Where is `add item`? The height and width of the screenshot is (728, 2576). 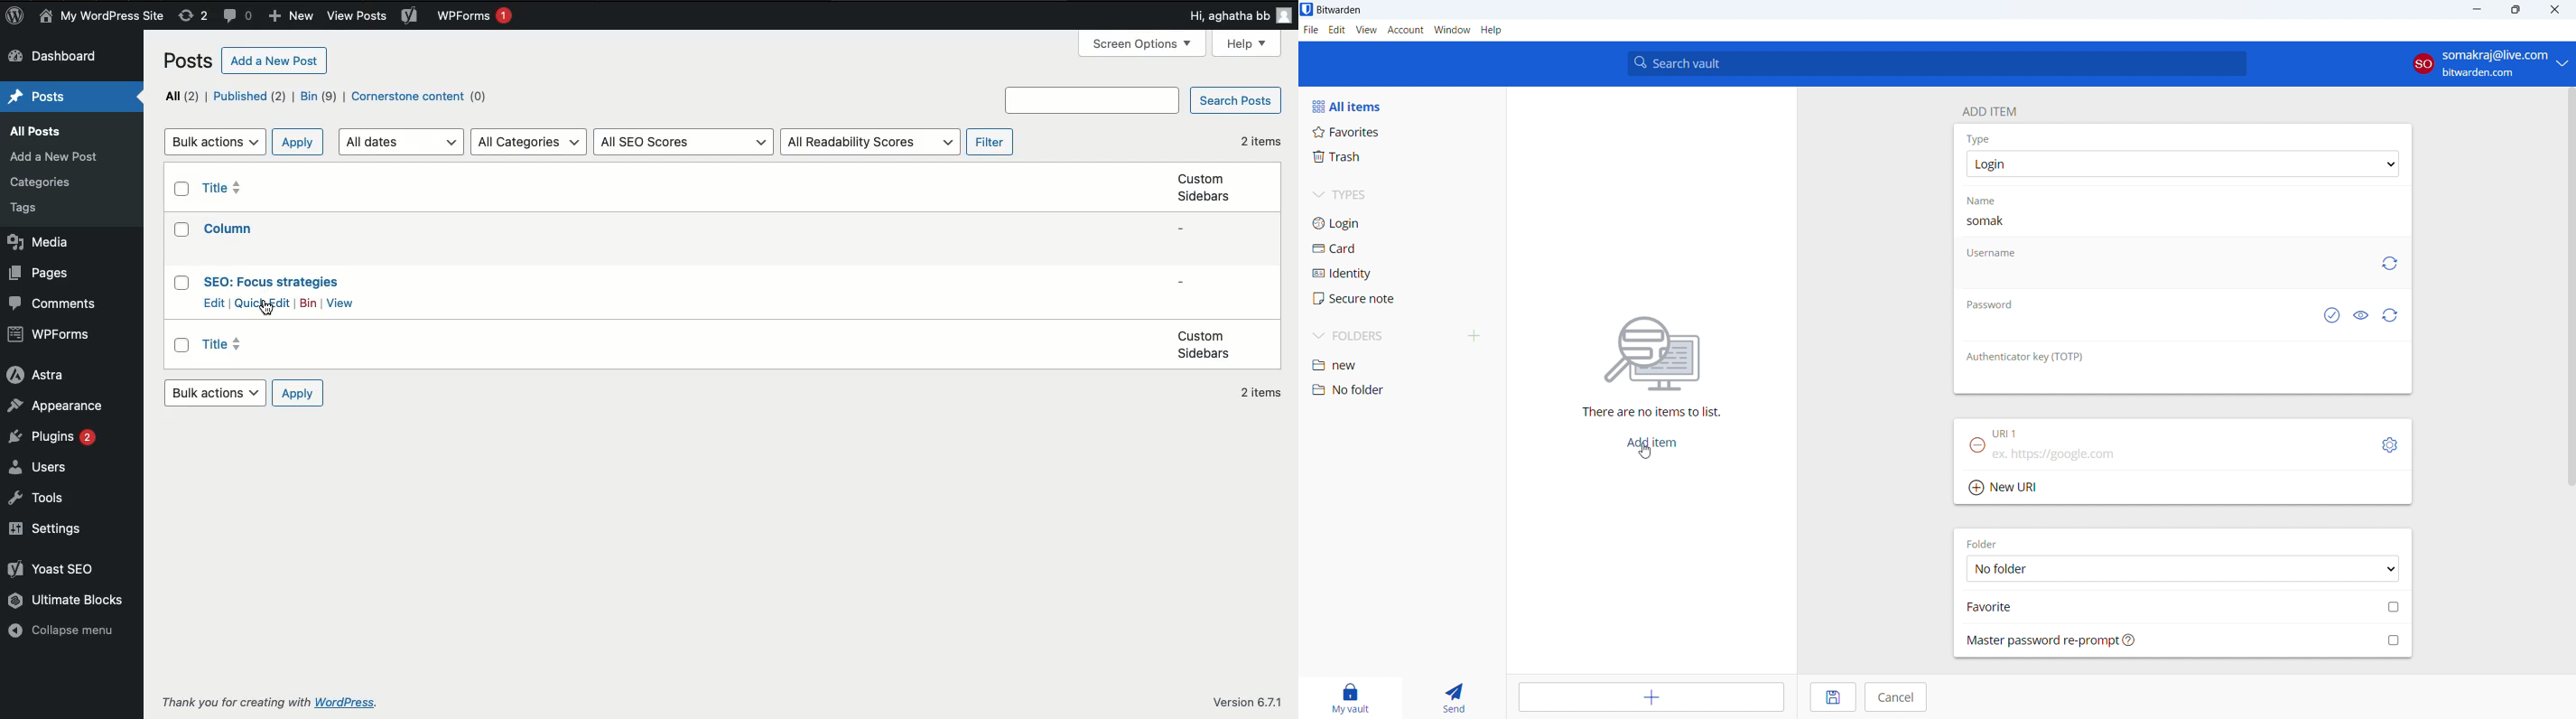
add item is located at coordinates (1654, 697).